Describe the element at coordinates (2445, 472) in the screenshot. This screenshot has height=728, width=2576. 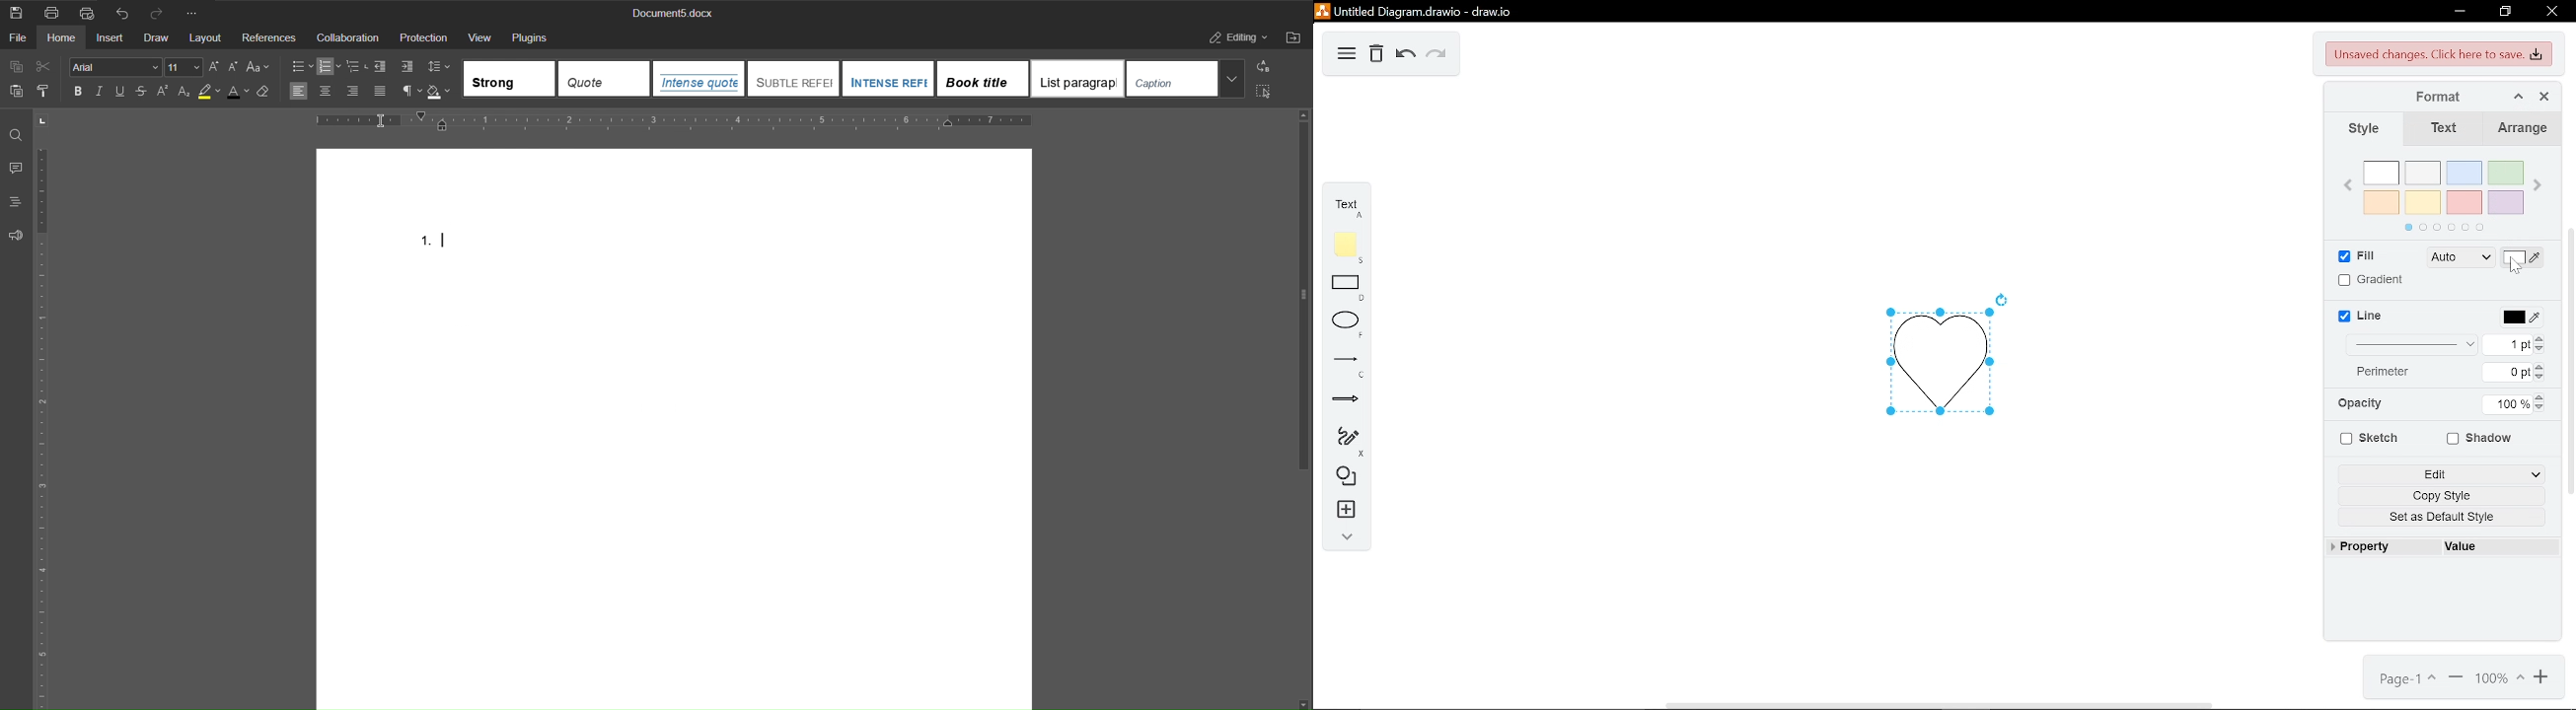
I see `edit` at that location.